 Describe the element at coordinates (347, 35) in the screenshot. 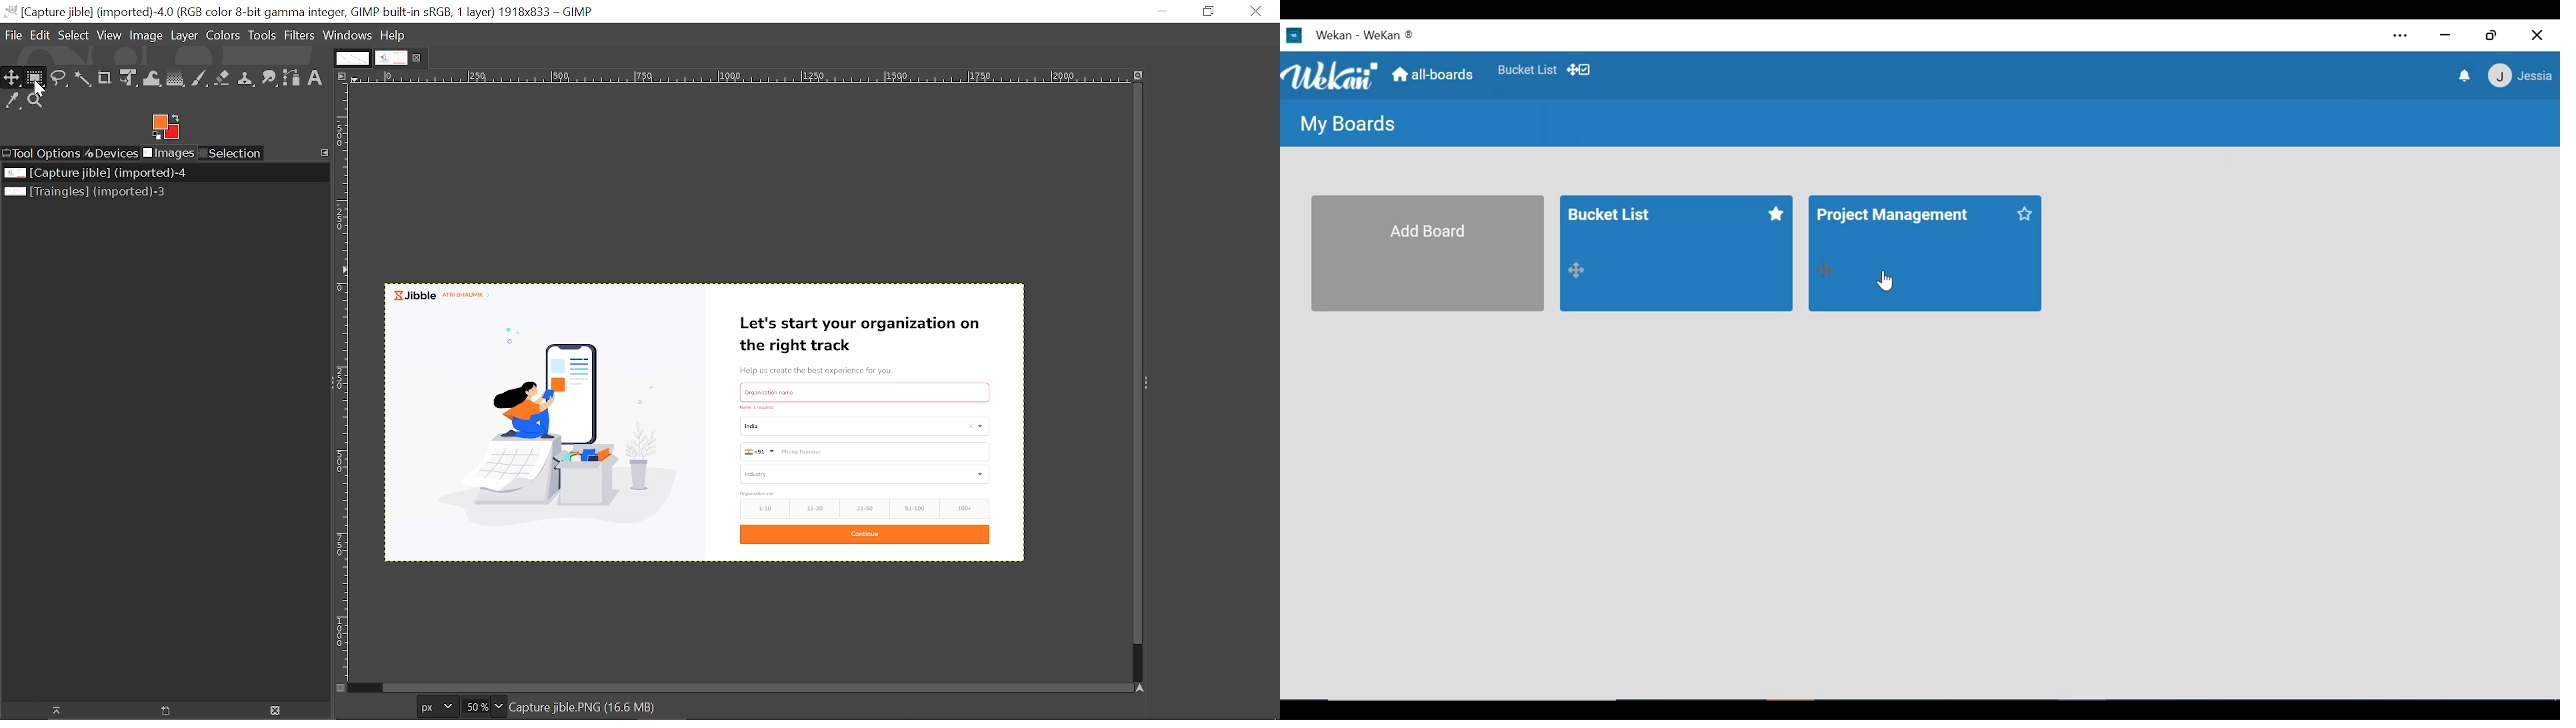

I see `Windows` at that location.